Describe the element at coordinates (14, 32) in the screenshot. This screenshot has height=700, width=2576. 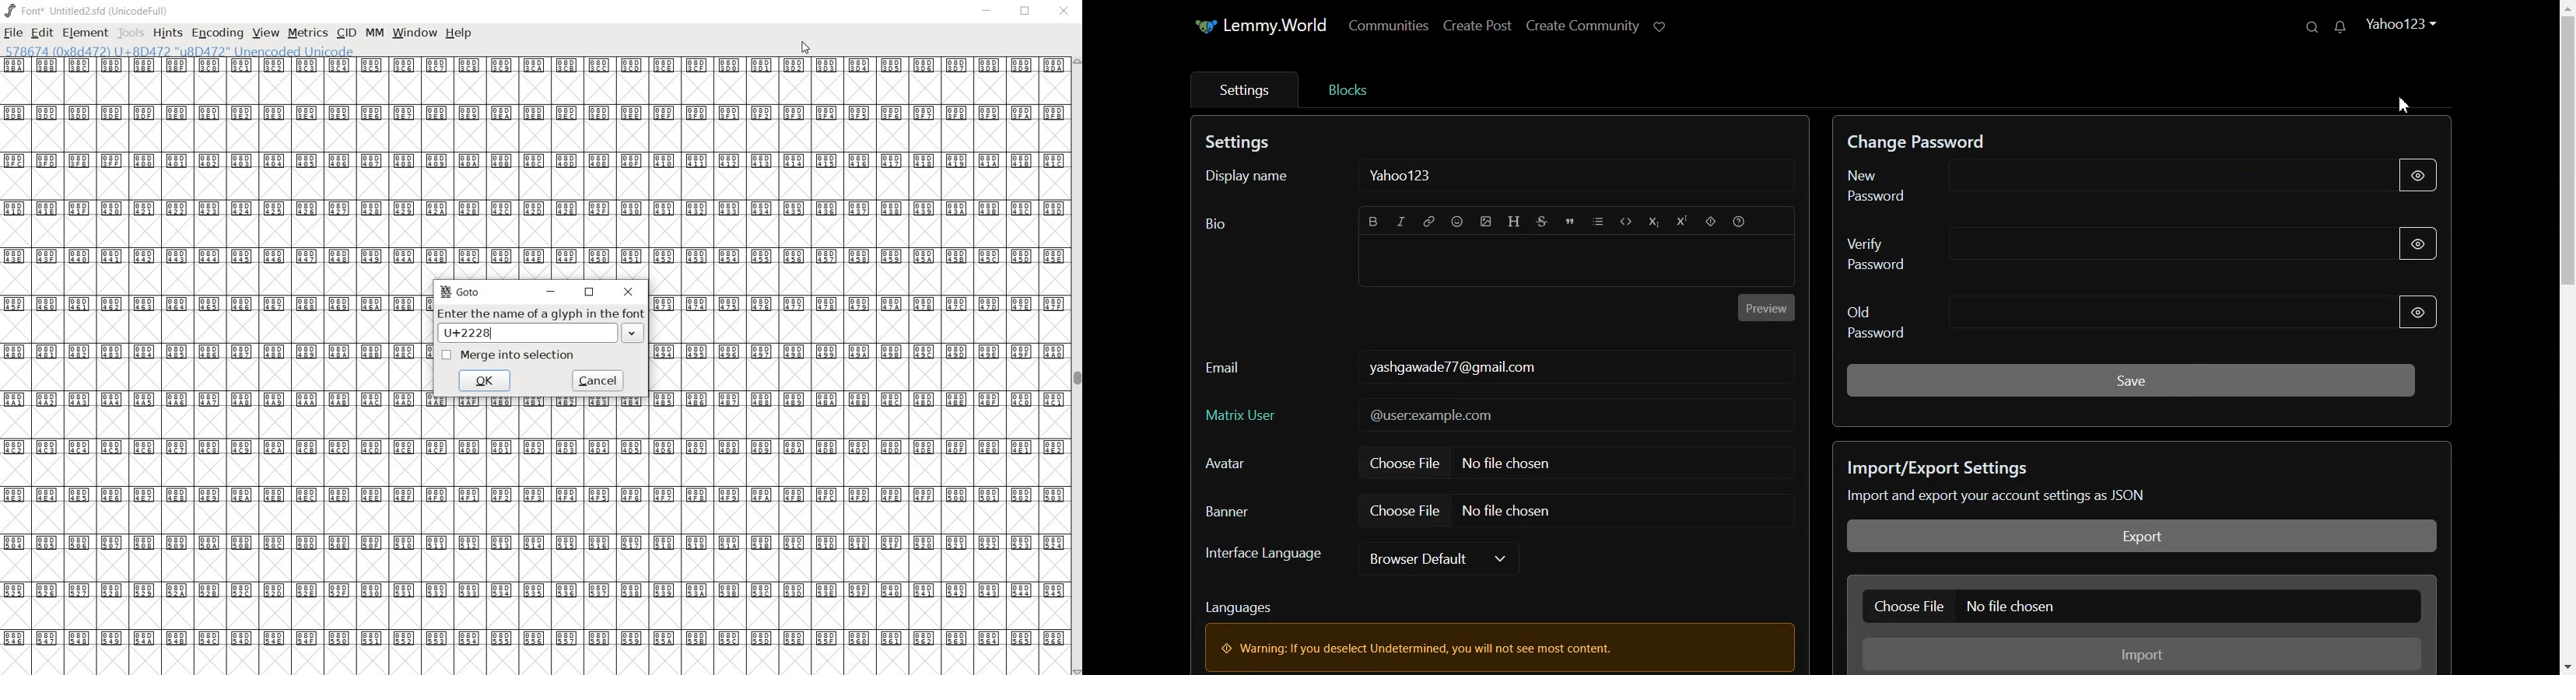
I see `file` at that location.